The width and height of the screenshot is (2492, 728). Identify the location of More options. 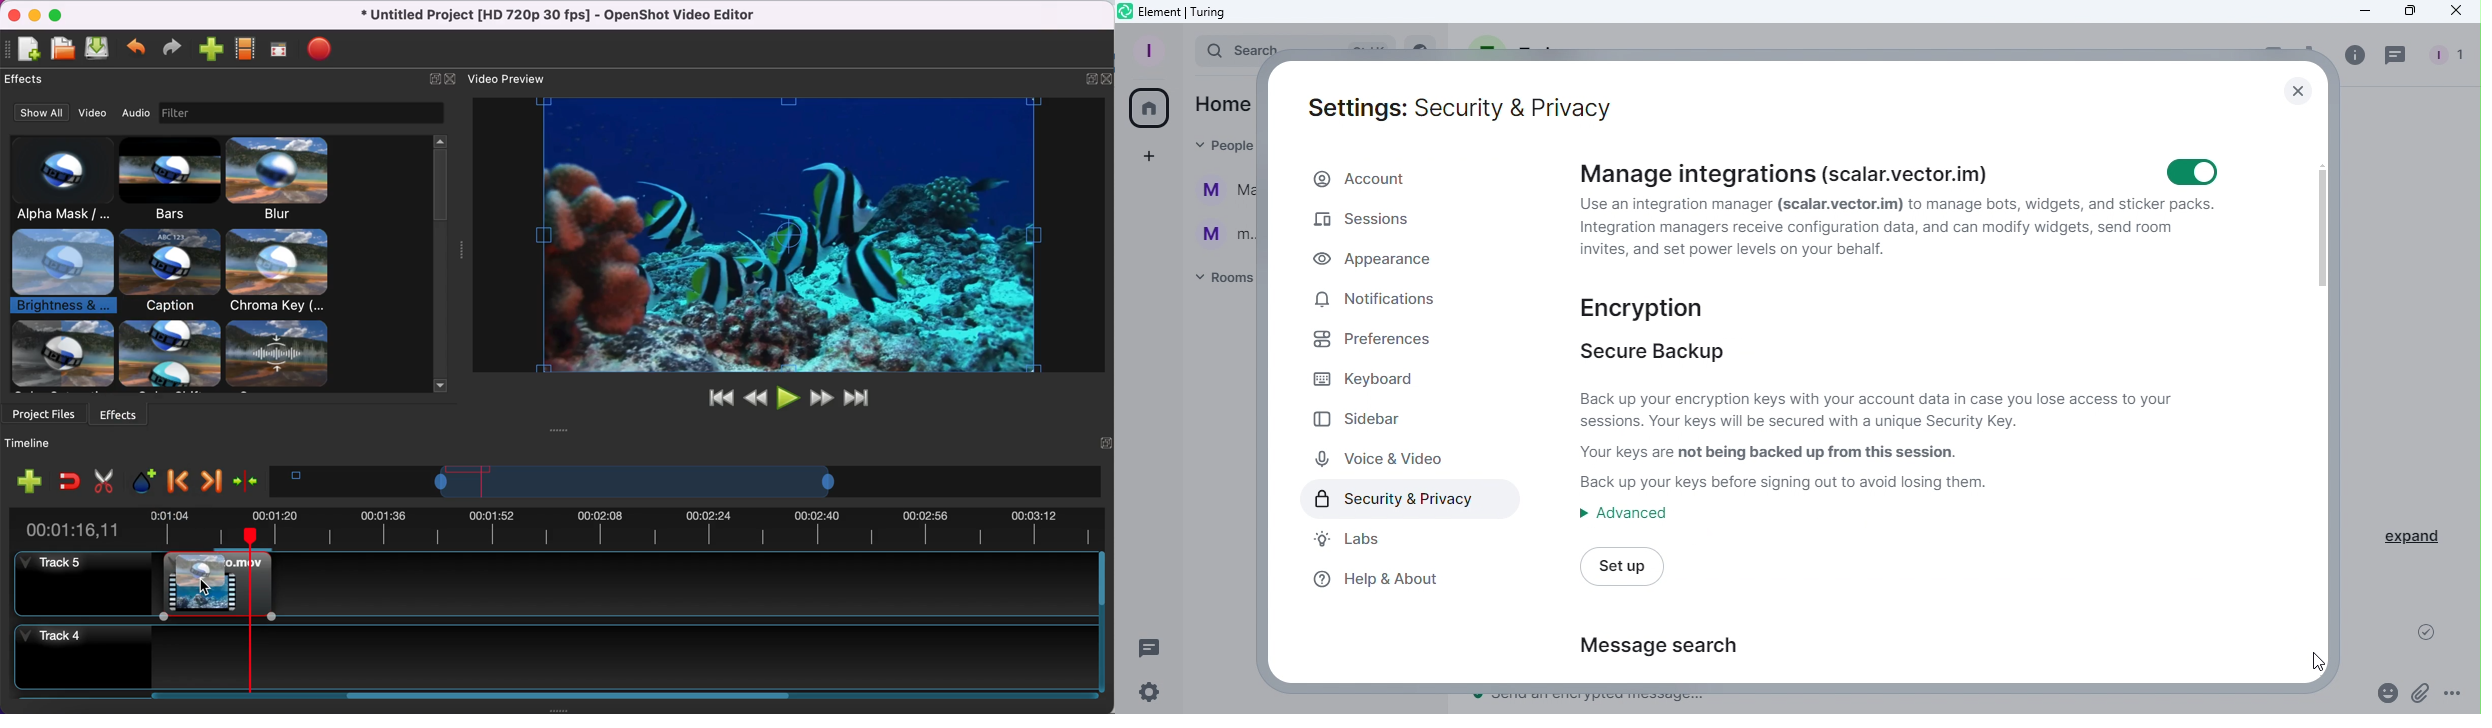
(2455, 696).